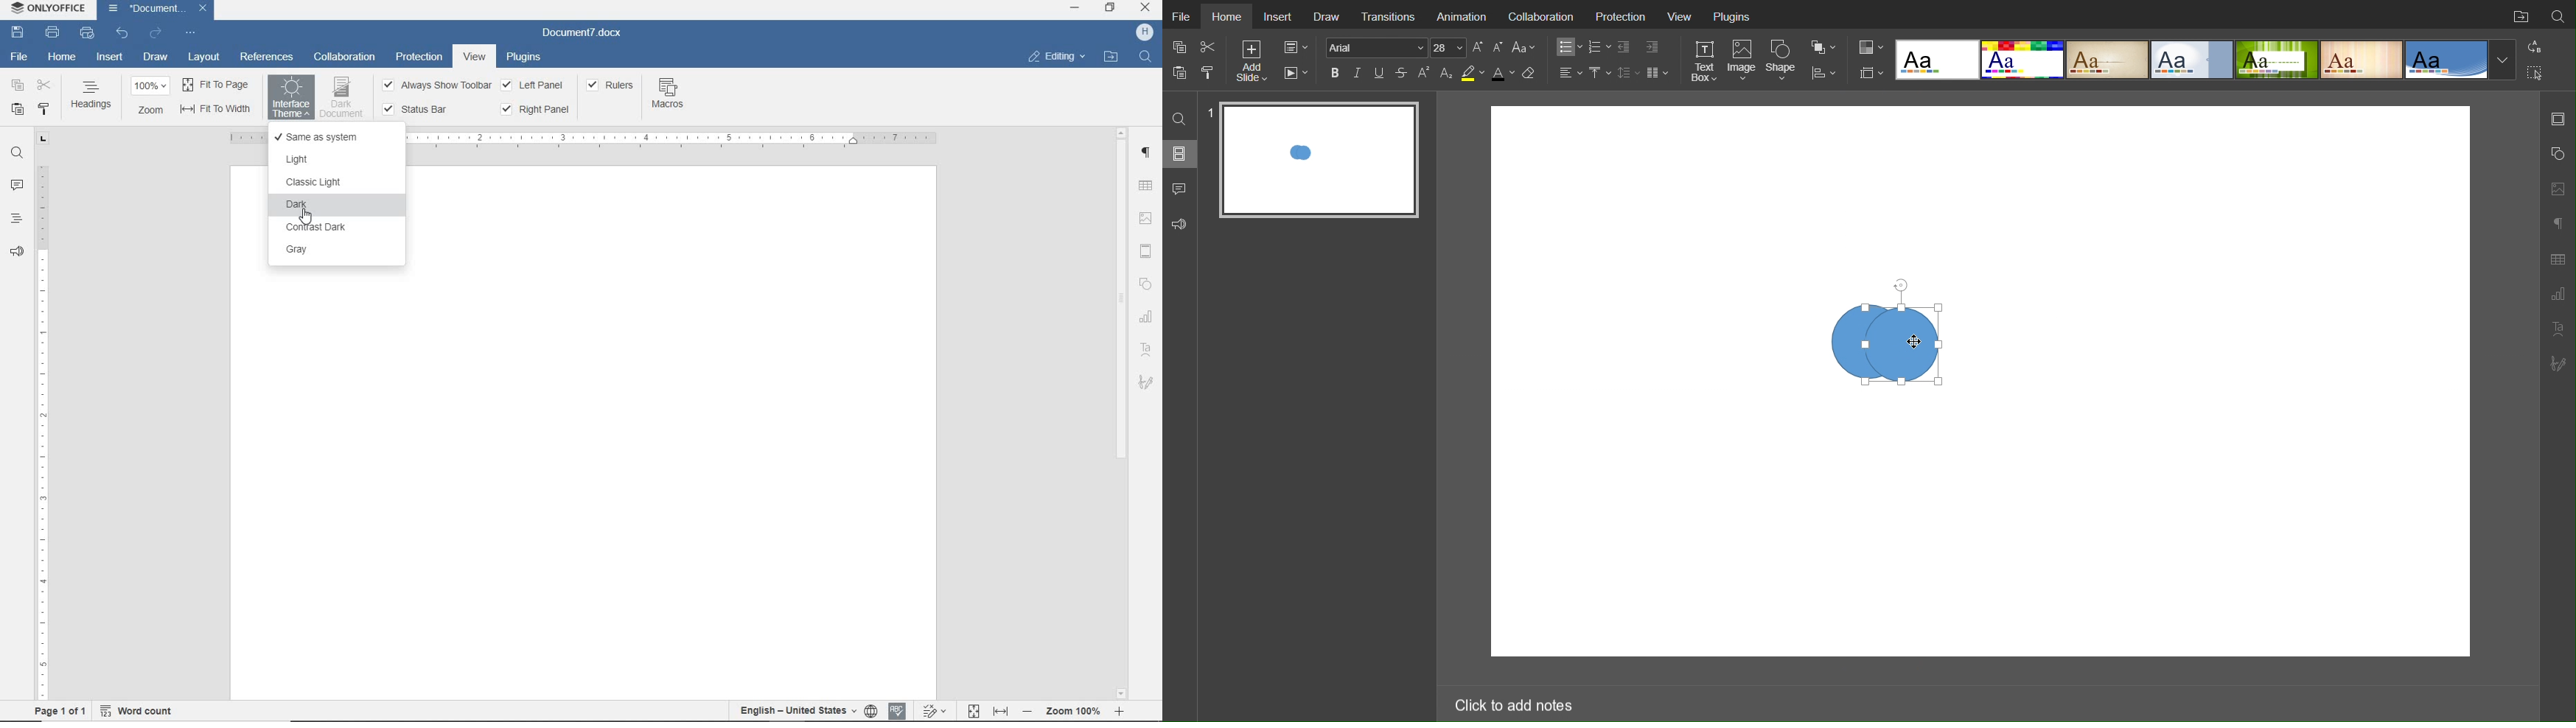 This screenshot has height=728, width=2576. Describe the element at coordinates (1181, 72) in the screenshot. I see `paste` at that location.